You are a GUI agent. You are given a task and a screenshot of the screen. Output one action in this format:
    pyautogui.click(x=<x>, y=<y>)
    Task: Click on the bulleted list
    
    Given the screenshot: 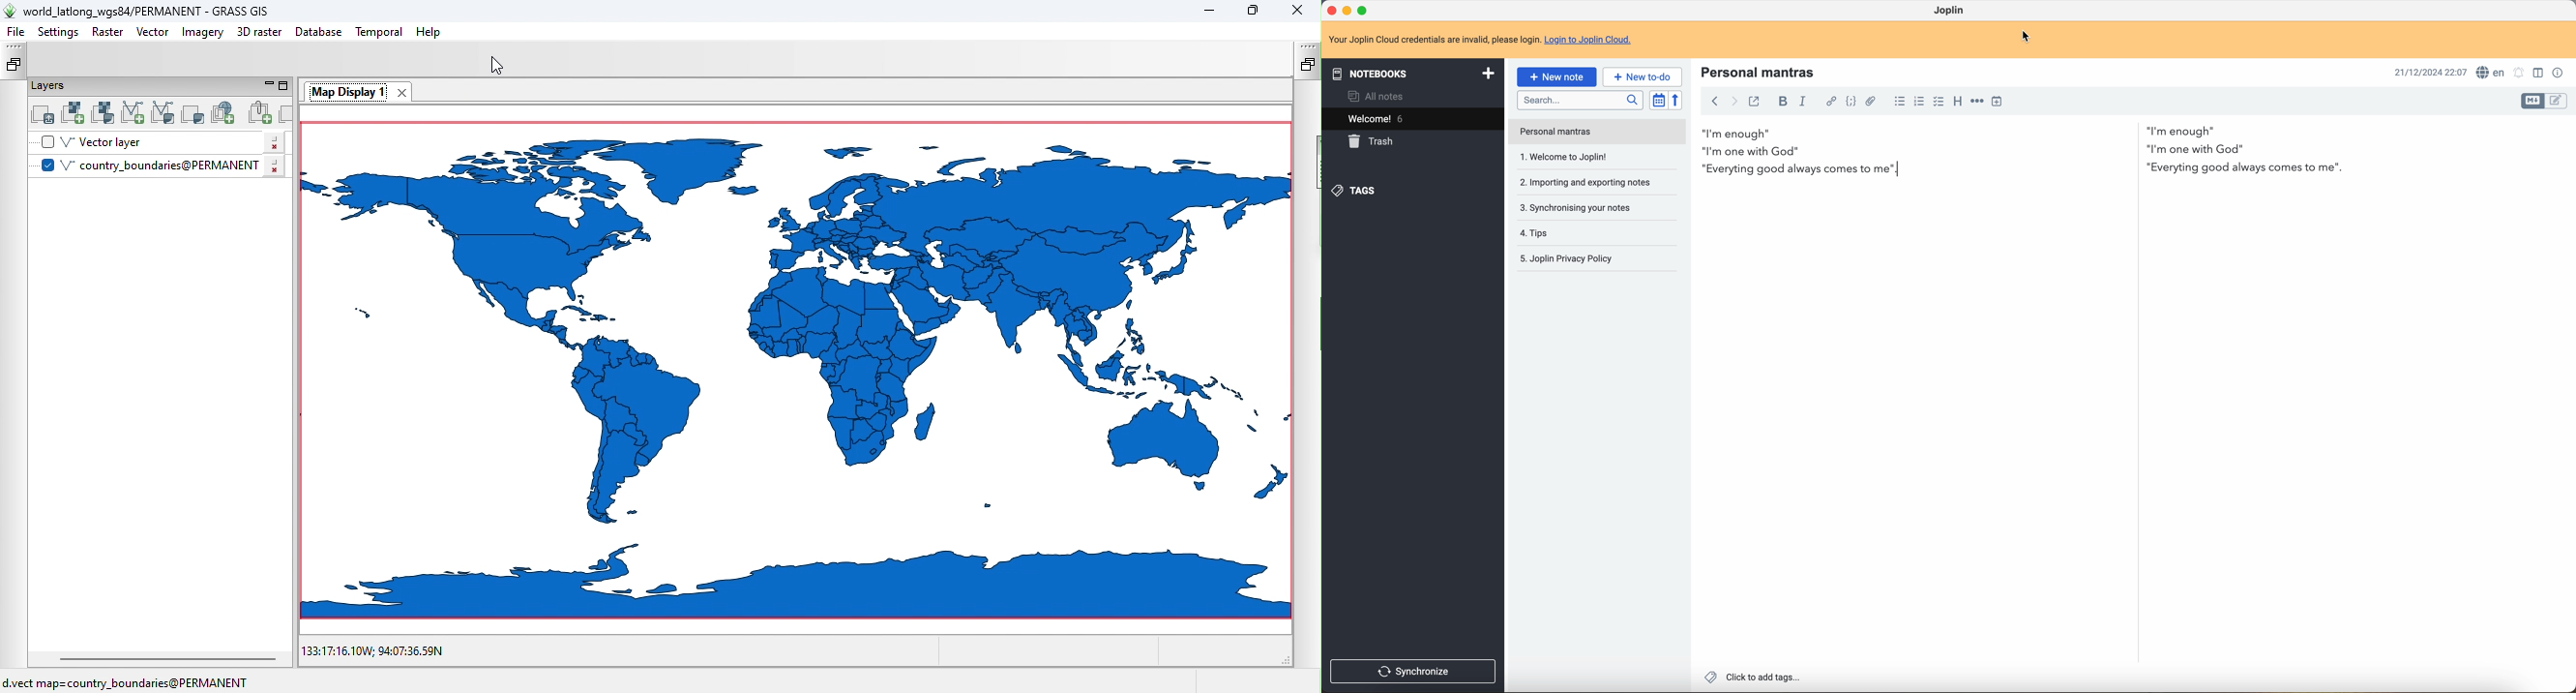 What is the action you would take?
    pyautogui.click(x=1899, y=102)
    